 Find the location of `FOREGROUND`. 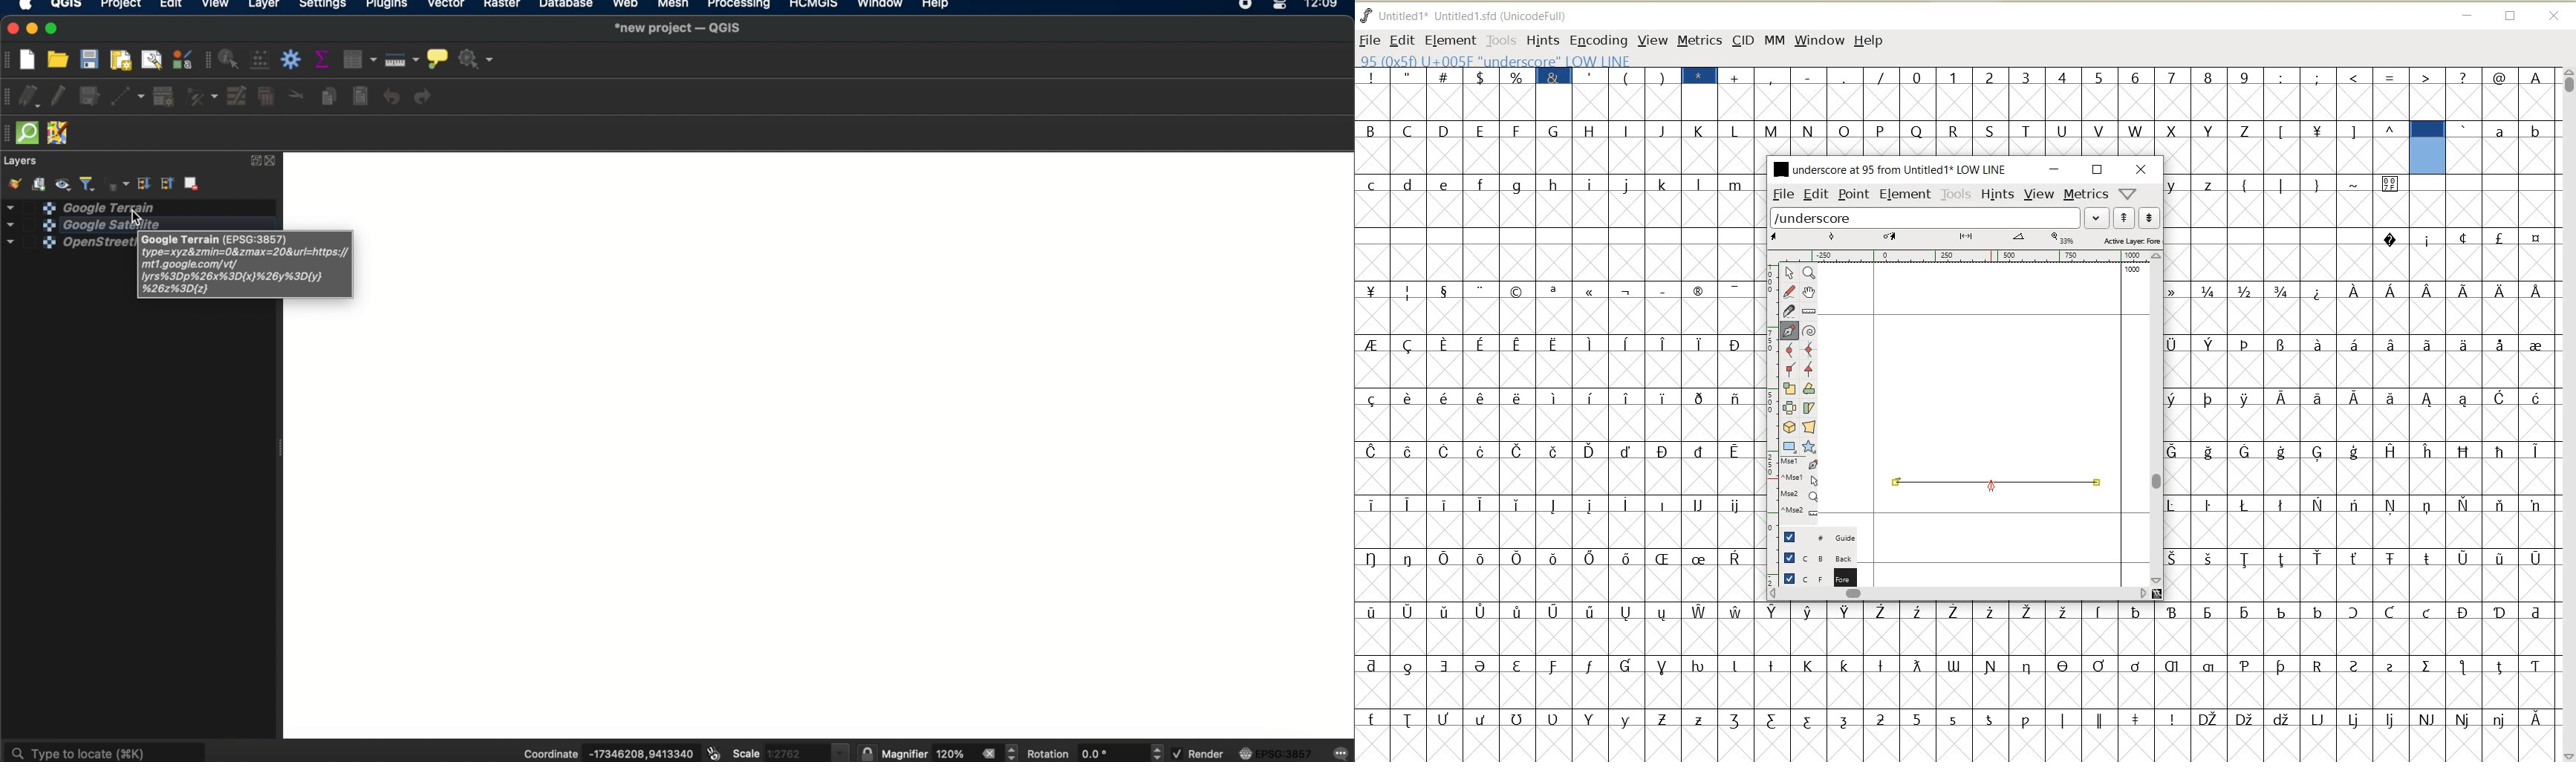

FOREGROUND is located at coordinates (1813, 576).